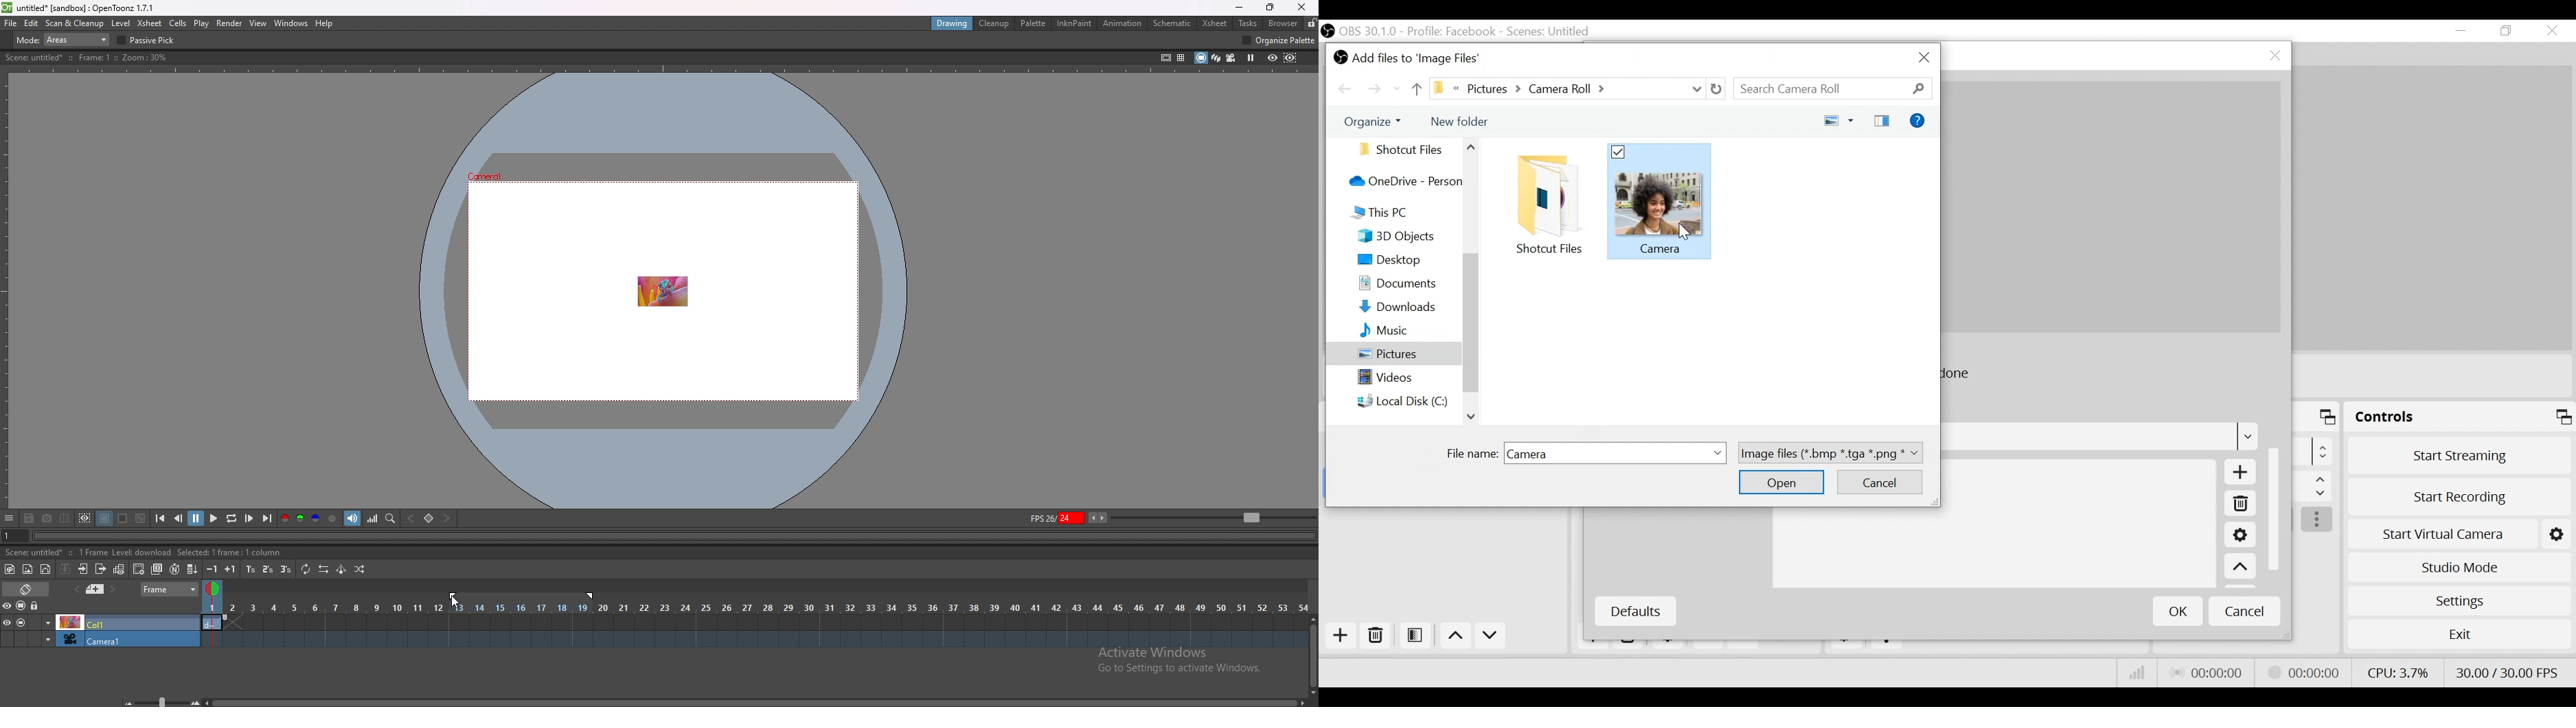  What do you see at coordinates (1550, 32) in the screenshot?
I see `Scene` at bounding box center [1550, 32].